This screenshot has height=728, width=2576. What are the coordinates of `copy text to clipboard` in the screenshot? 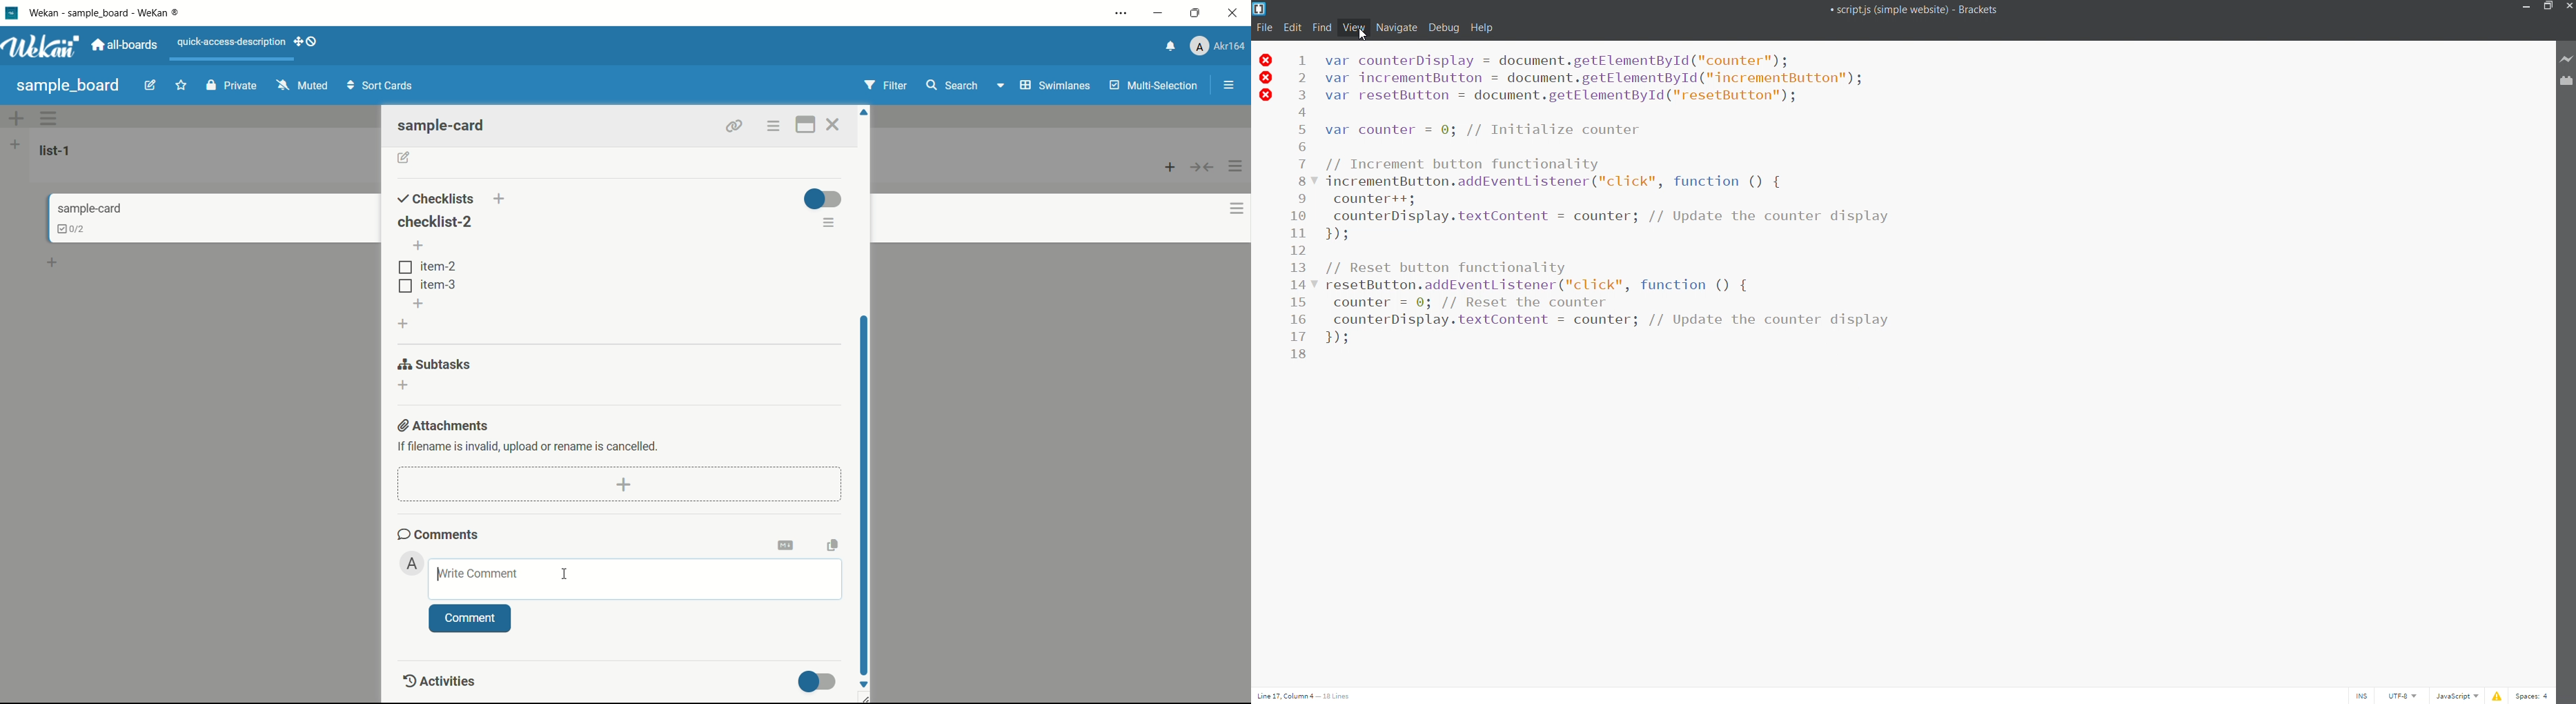 It's located at (832, 544).